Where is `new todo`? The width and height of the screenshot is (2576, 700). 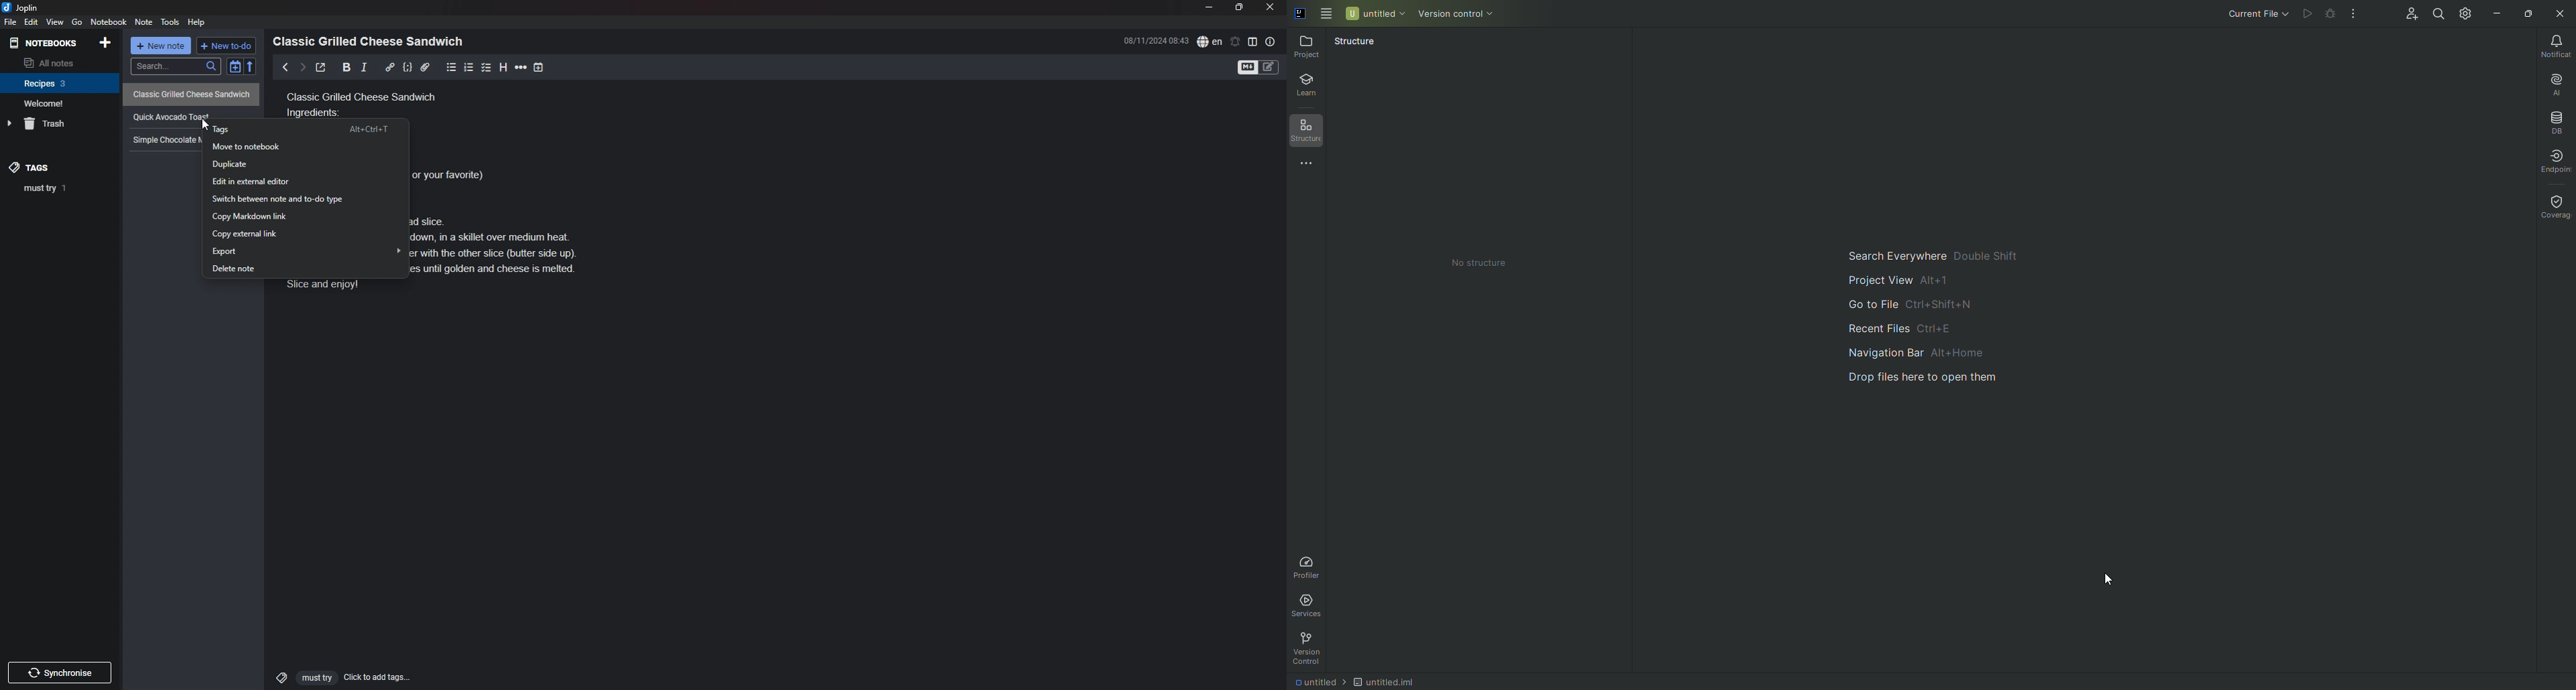
new todo is located at coordinates (227, 46).